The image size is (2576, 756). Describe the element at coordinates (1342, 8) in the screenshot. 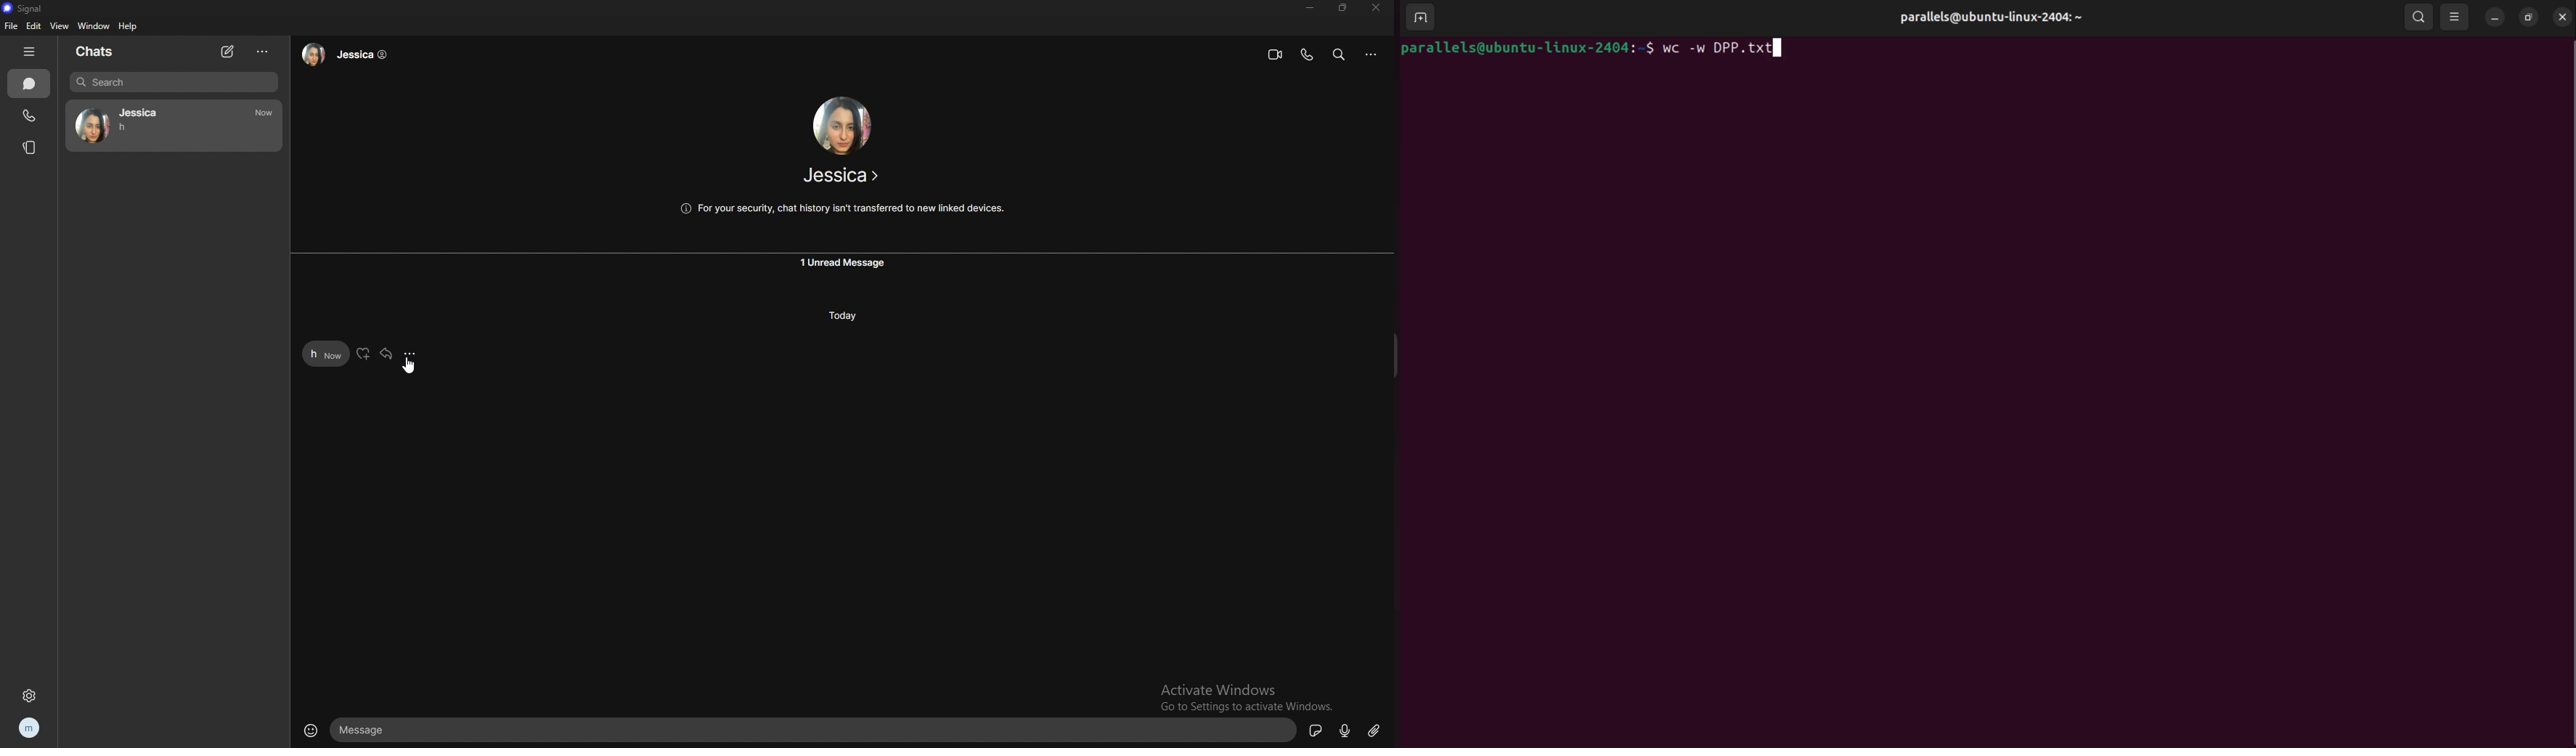

I see `resize` at that location.